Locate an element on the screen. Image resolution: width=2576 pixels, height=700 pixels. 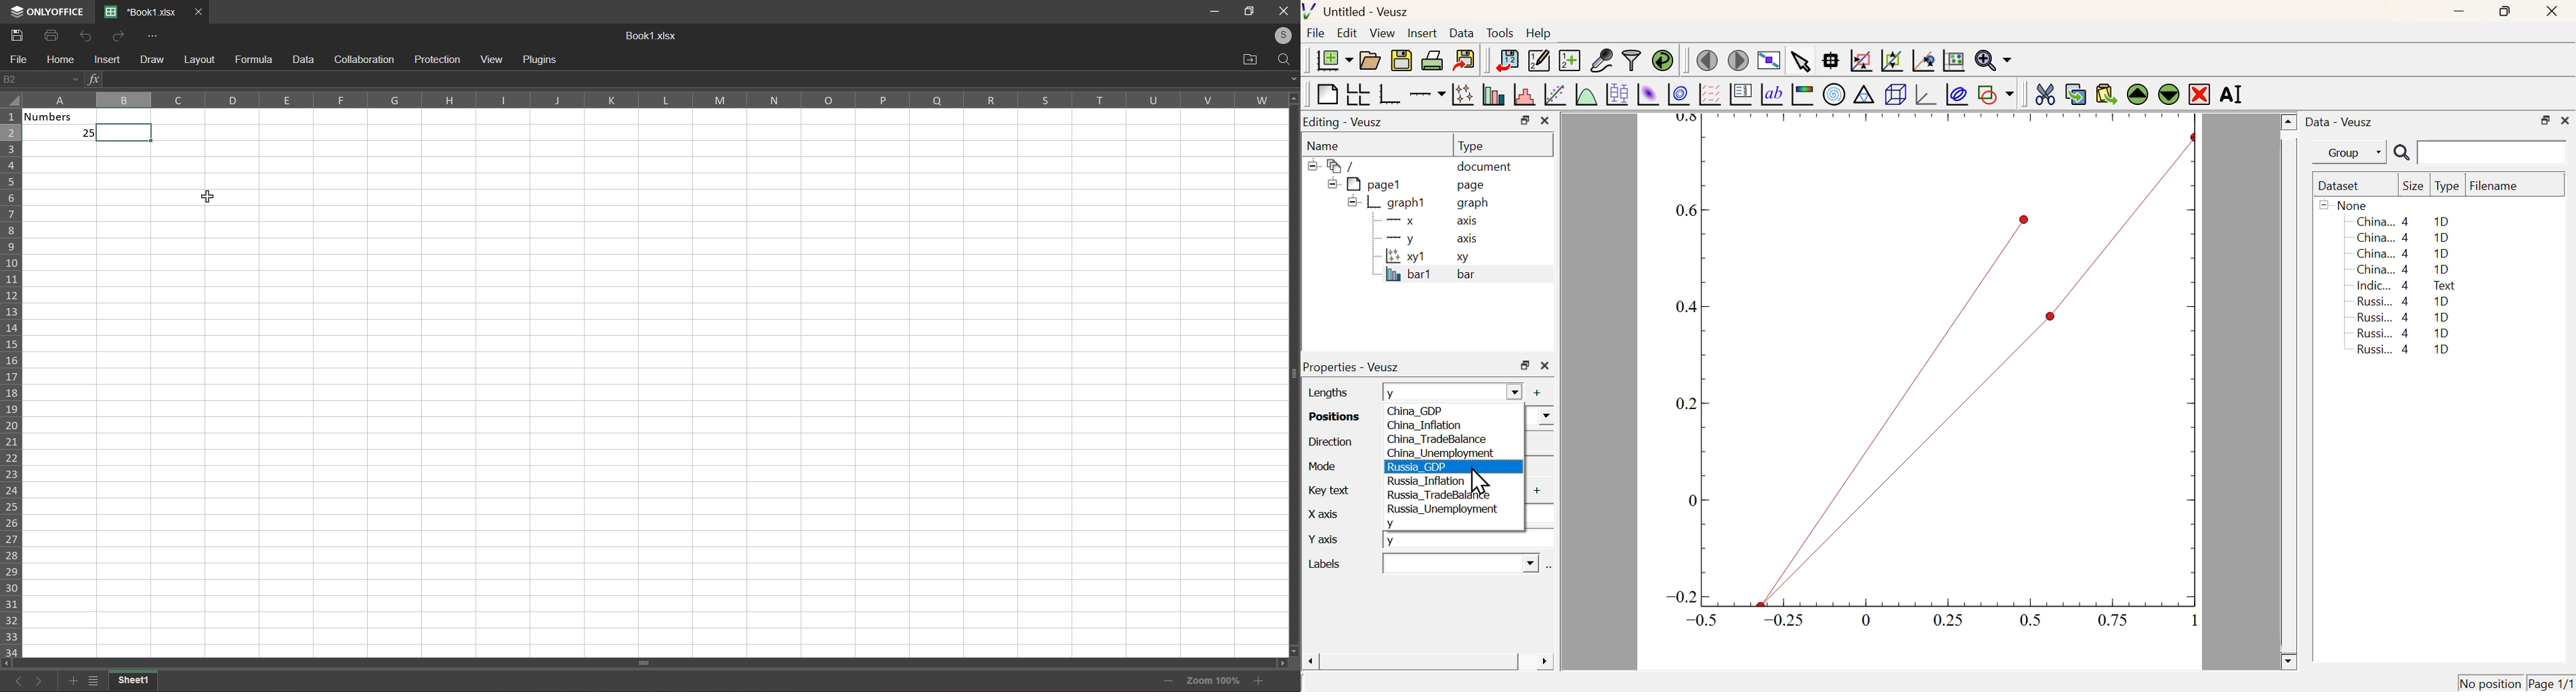
Positions is located at coordinates (1330, 415).